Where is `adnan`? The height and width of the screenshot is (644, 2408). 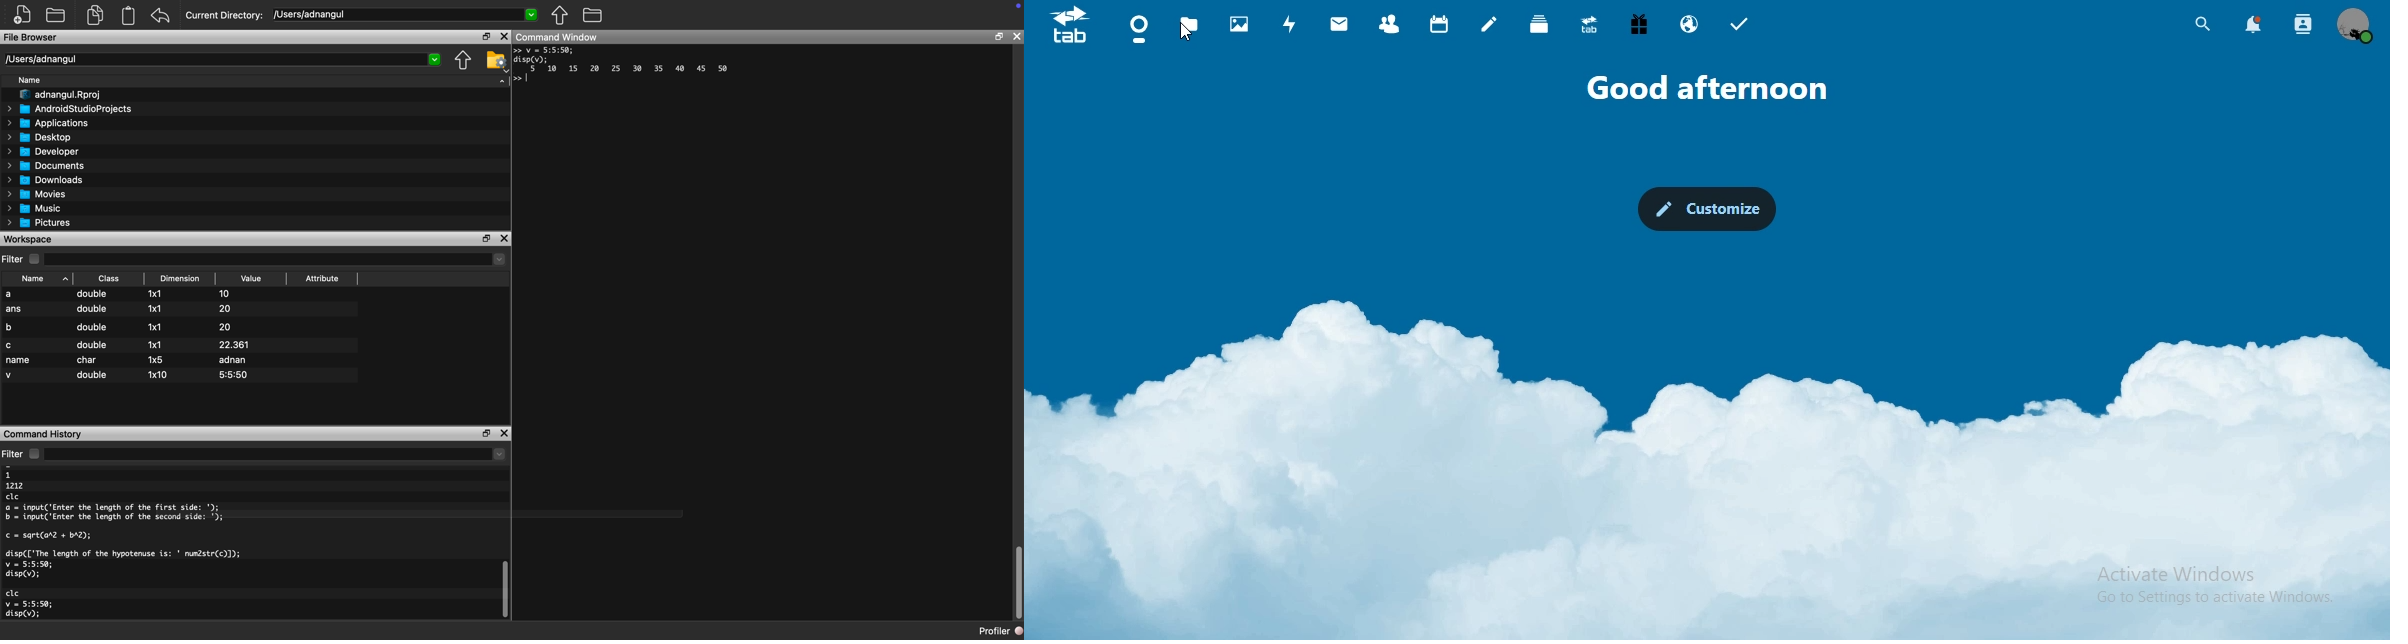
adnan is located at coordinates (233, 361).